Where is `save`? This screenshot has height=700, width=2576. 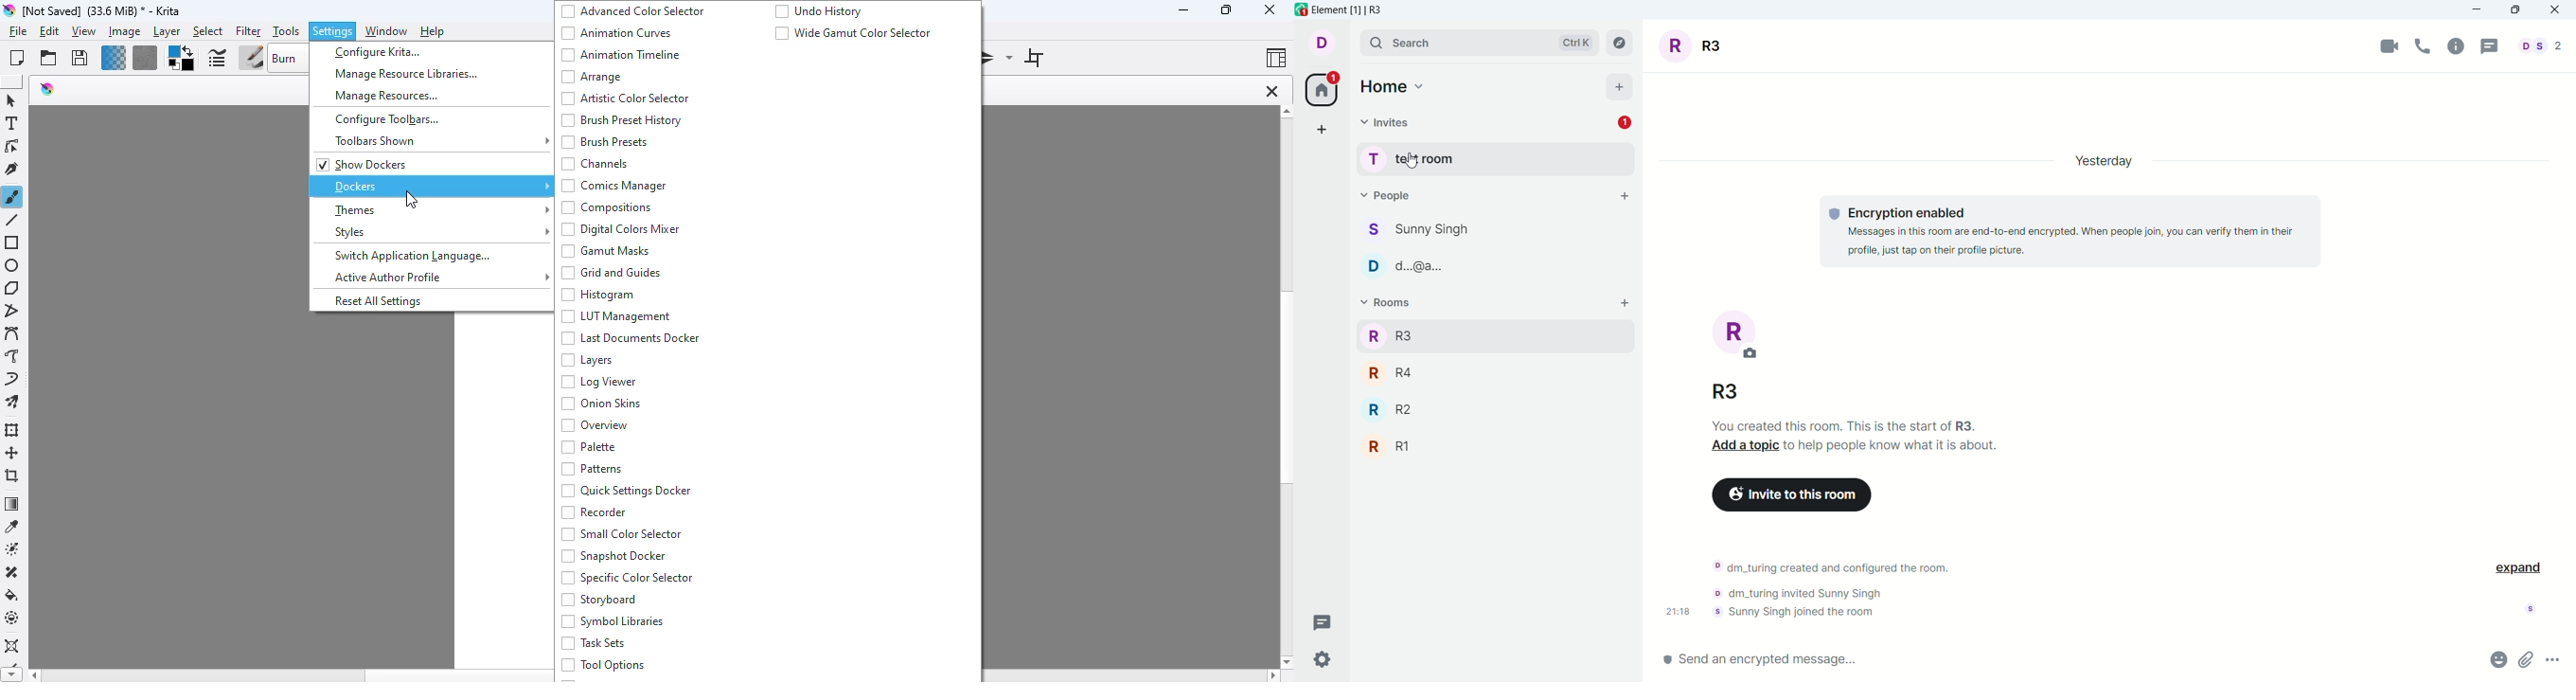
save is located at coordinates (80, 58).